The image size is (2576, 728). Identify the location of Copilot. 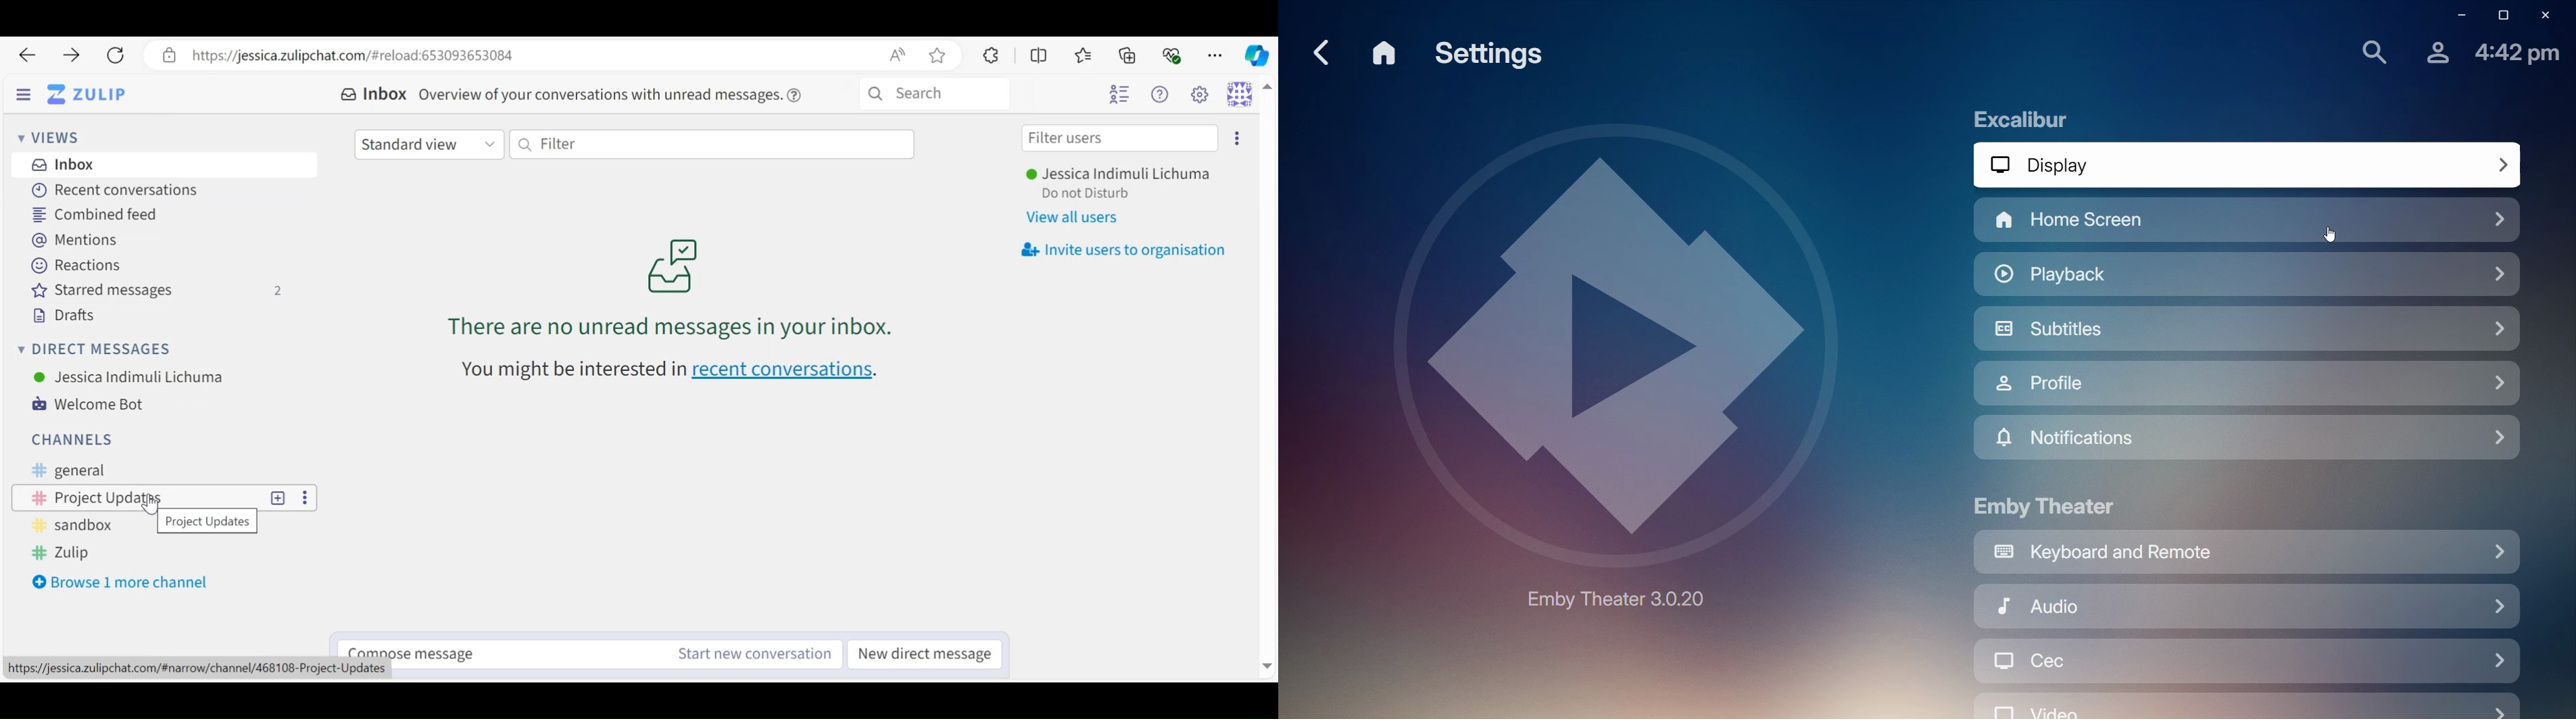
(1256, 54).